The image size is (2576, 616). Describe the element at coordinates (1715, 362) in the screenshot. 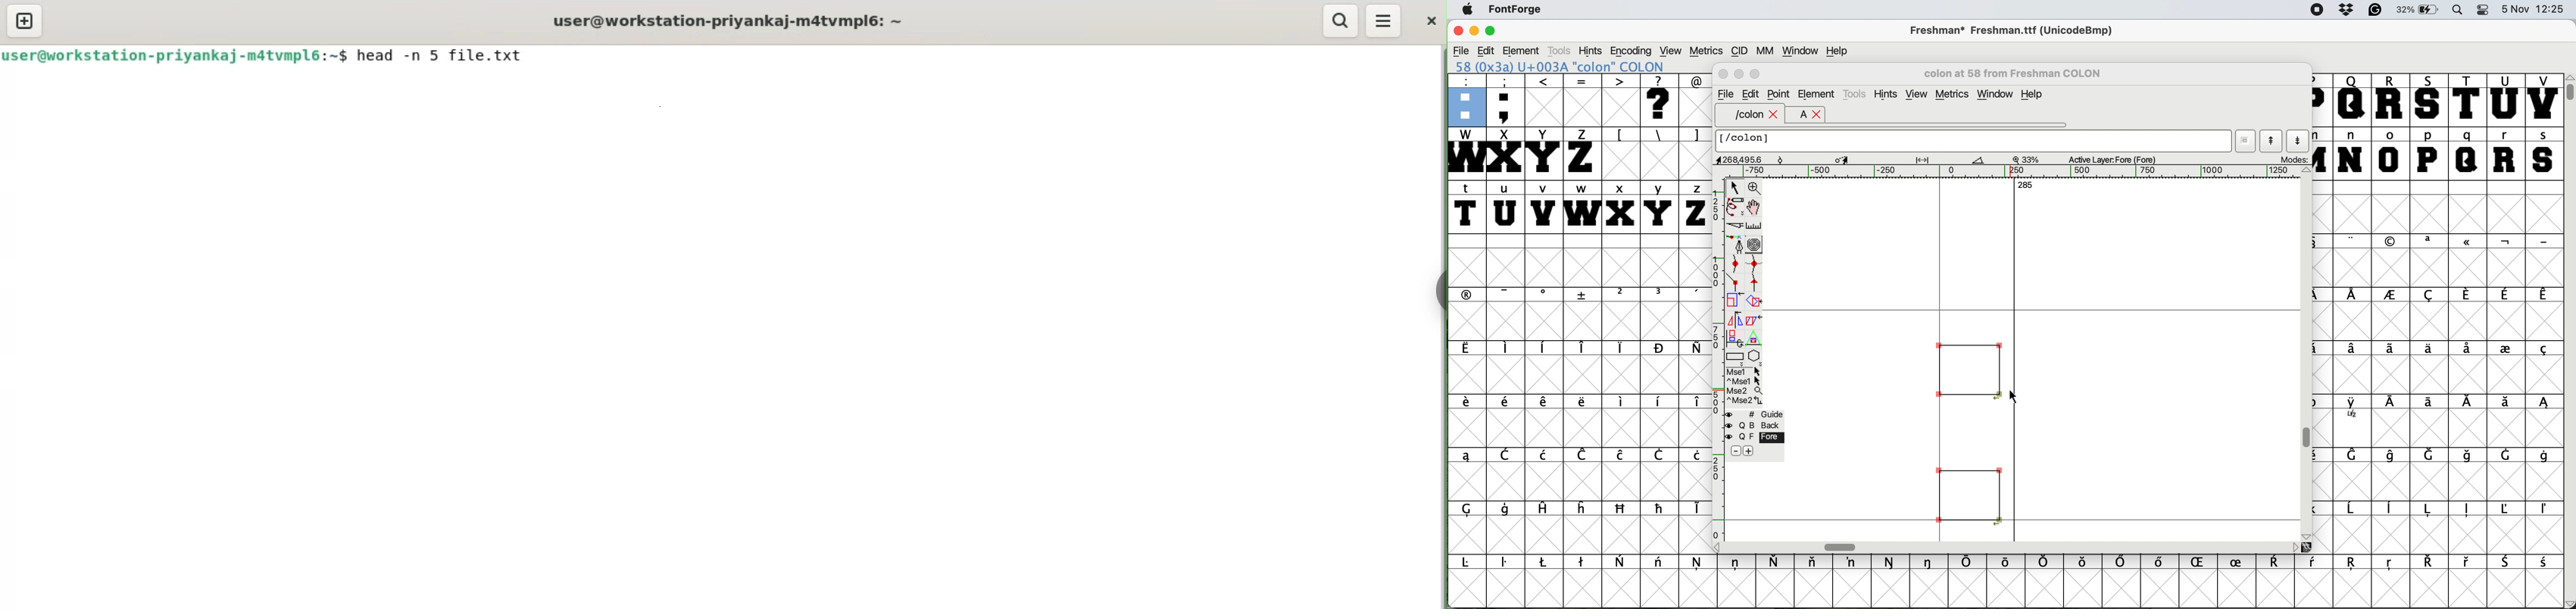

I see `vertical scale` at that location.